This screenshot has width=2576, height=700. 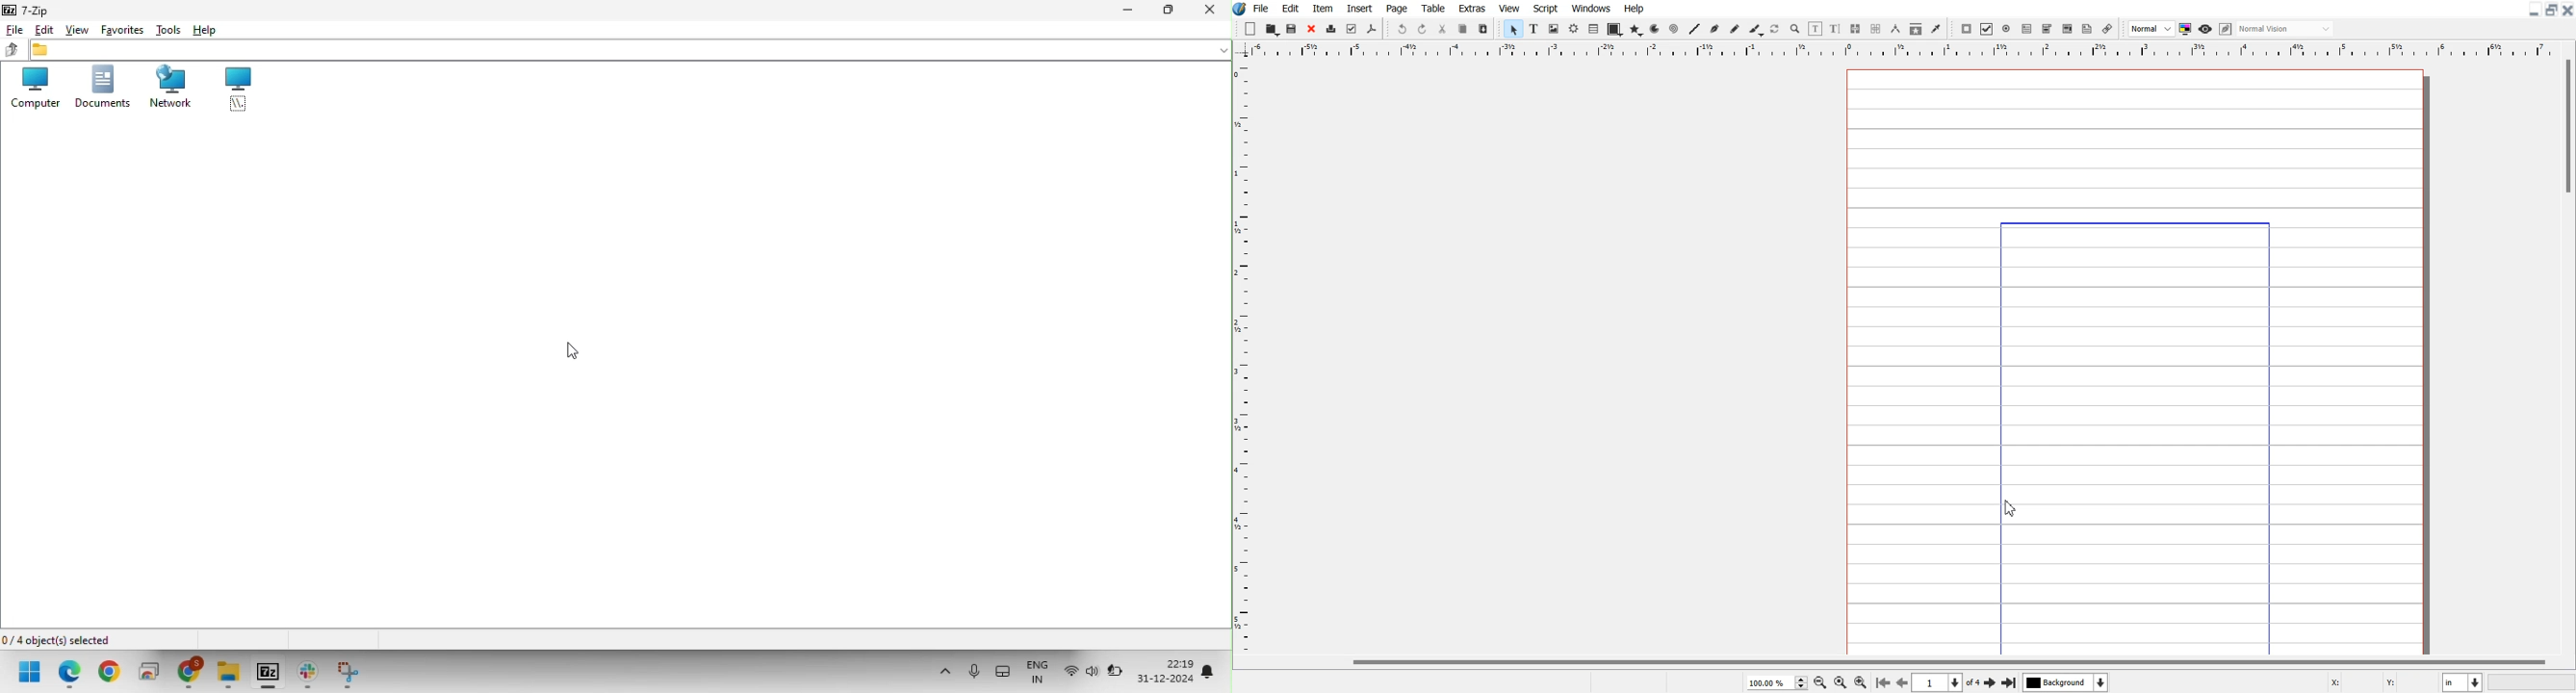 I want to click on 0/4 objects selected, so click(x=59, y=638).